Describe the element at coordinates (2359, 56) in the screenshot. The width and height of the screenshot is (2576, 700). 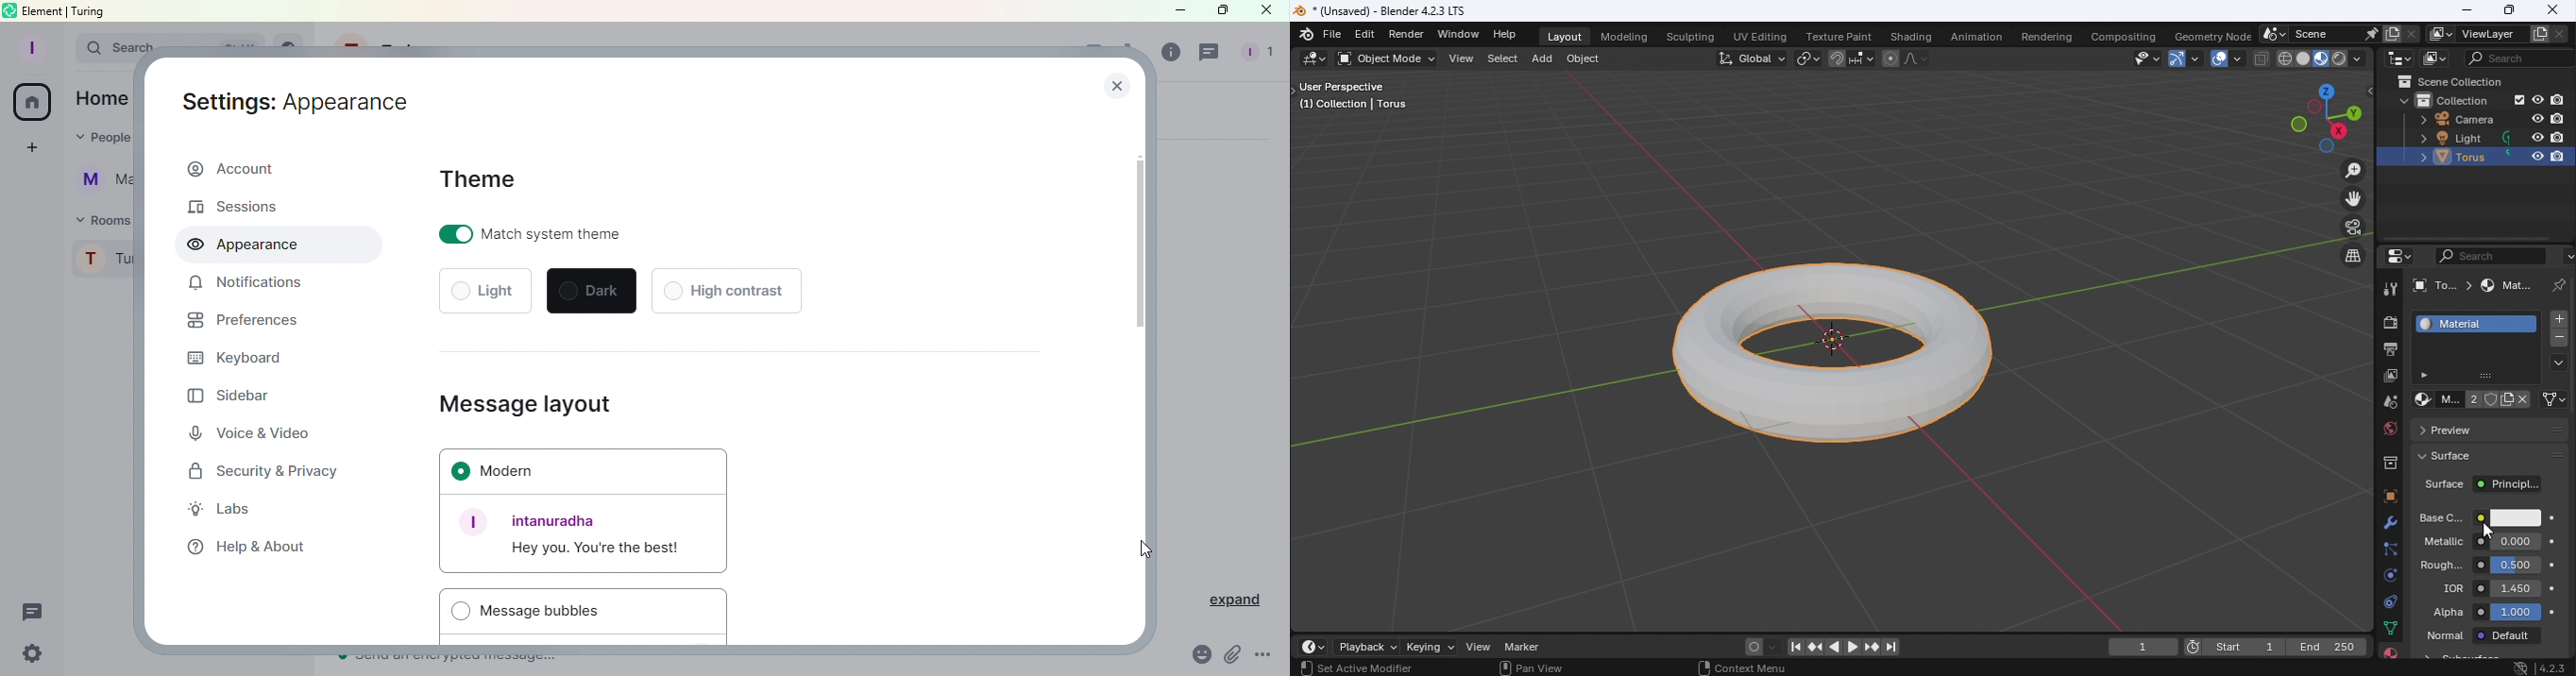
I see `Shading` at that location.